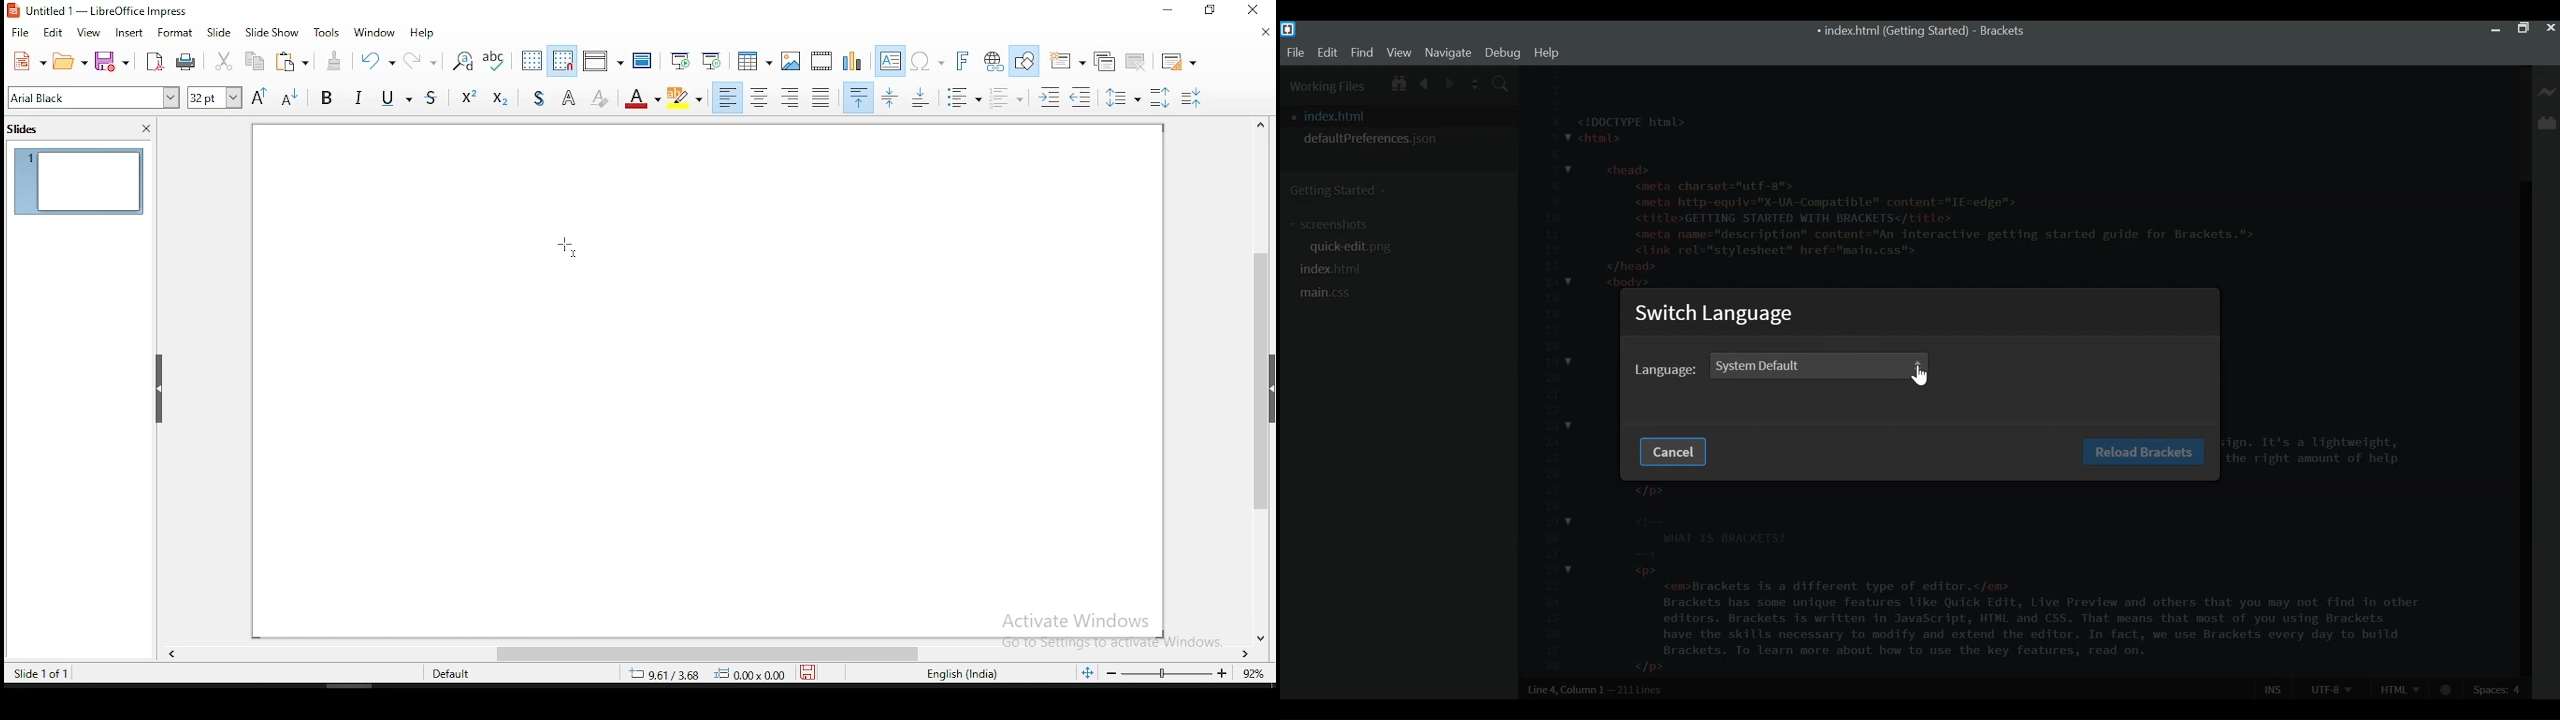 The height and width of the screenshot is (728, 2576). What do you see at coordinates (963, 98) in the screenshot?
I see `Bullet points` at bounding box center [963, 98].